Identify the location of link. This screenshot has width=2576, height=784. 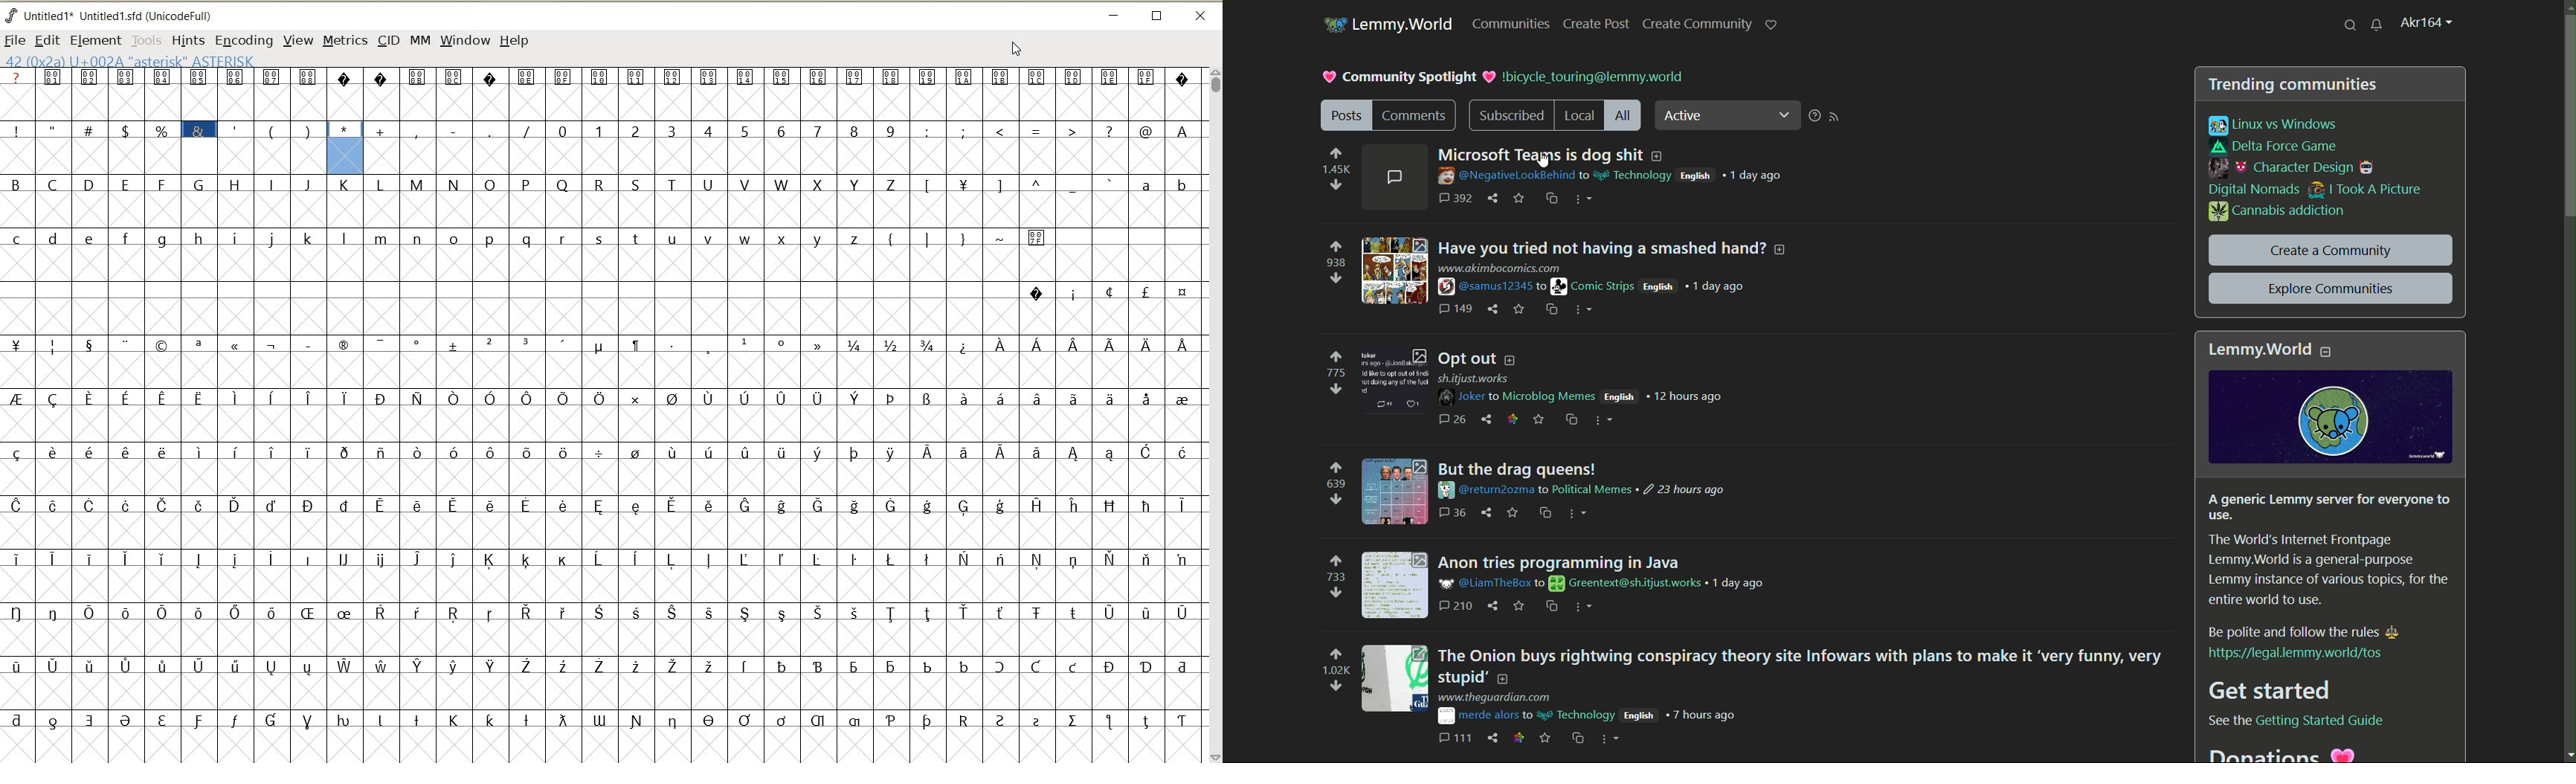
(1514, 420).